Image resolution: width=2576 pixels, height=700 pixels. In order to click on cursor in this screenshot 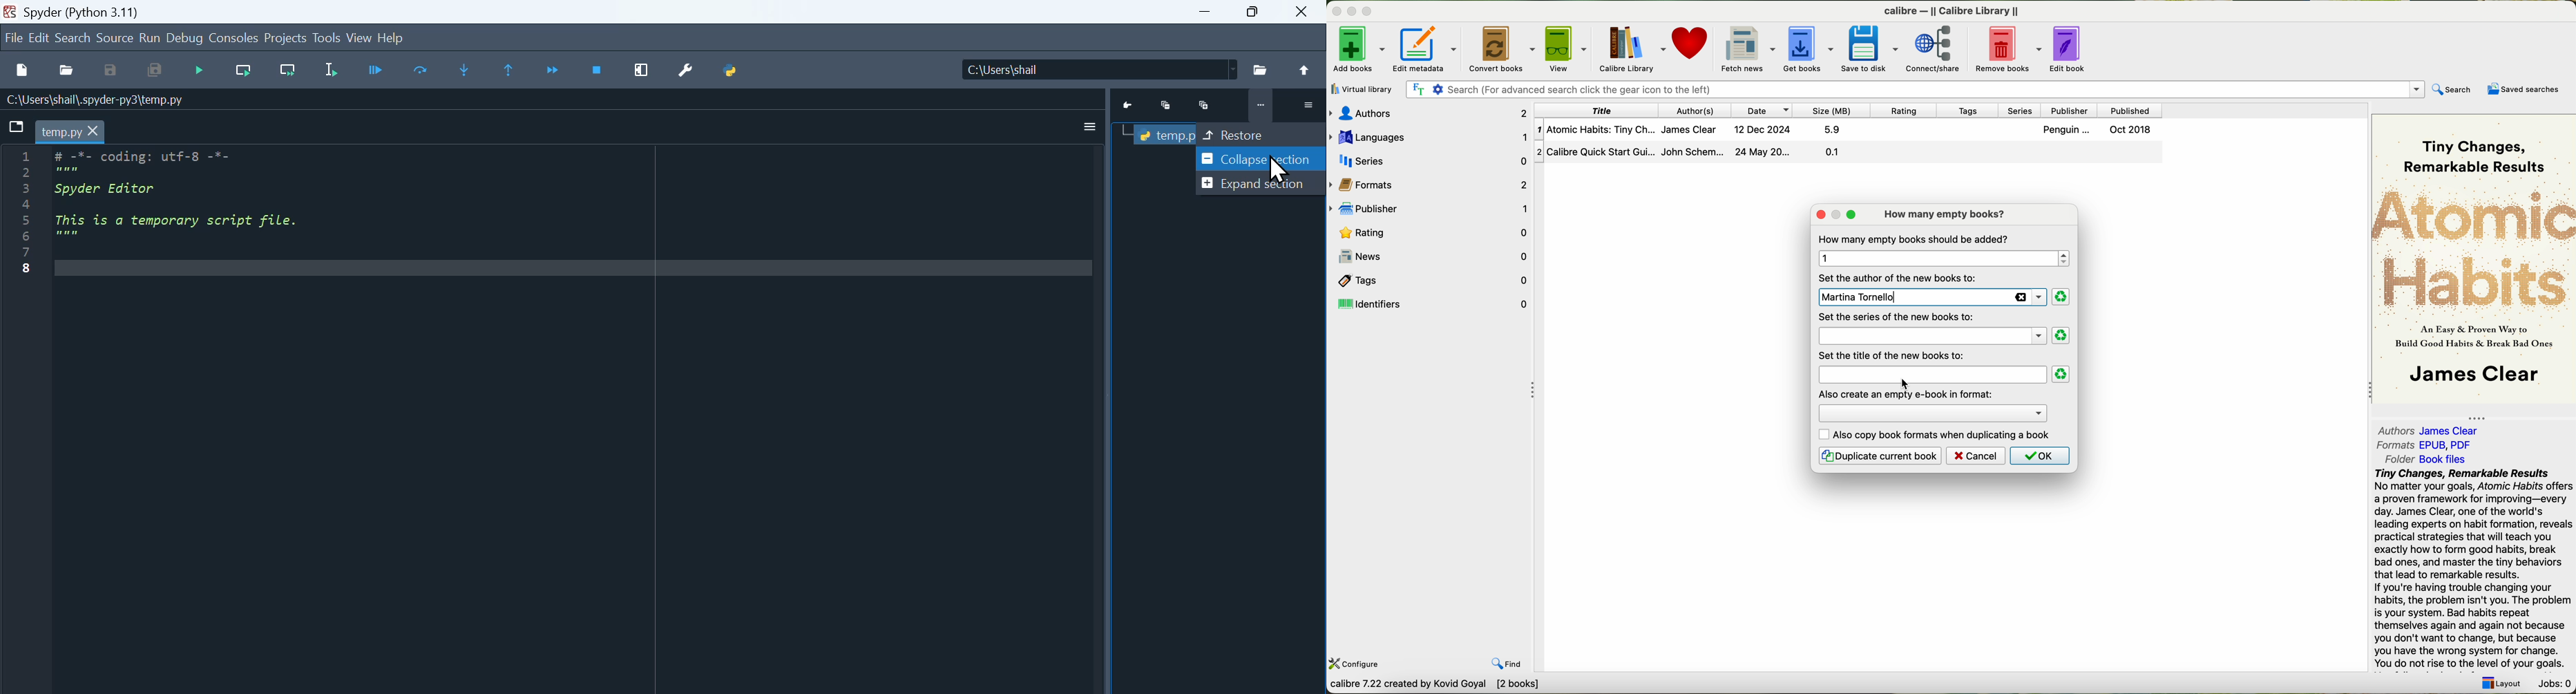, I will do `click(95, 131)`.